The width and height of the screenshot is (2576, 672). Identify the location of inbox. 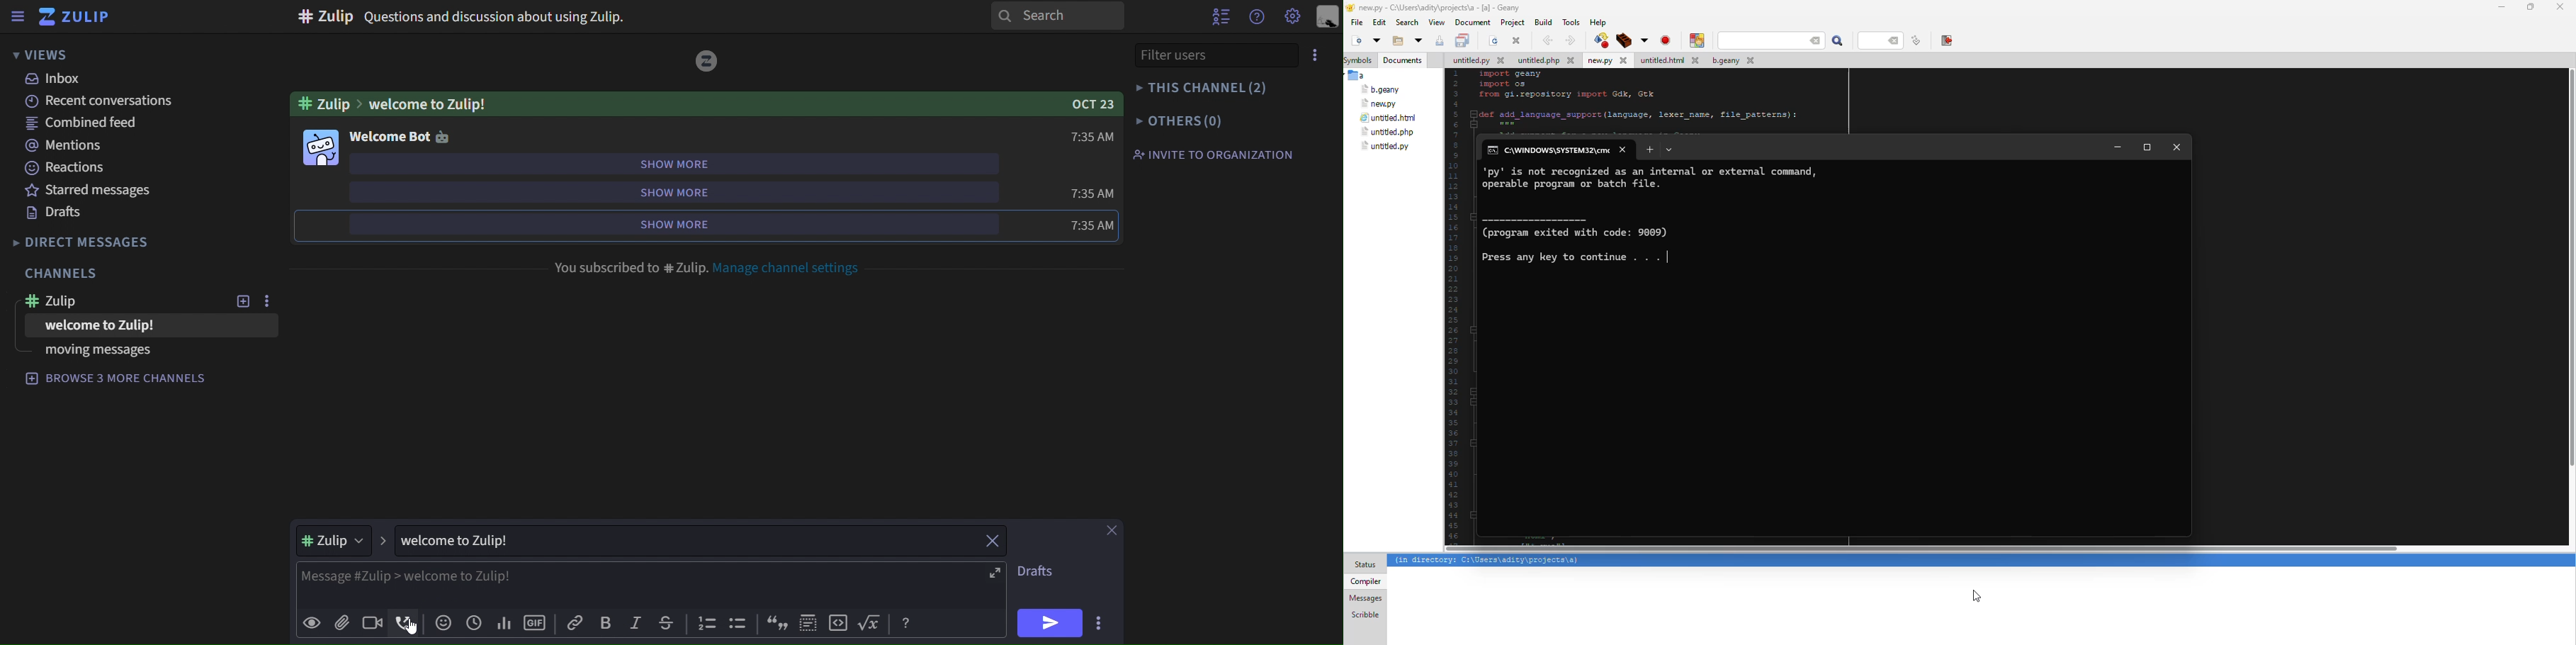
(55, 81).